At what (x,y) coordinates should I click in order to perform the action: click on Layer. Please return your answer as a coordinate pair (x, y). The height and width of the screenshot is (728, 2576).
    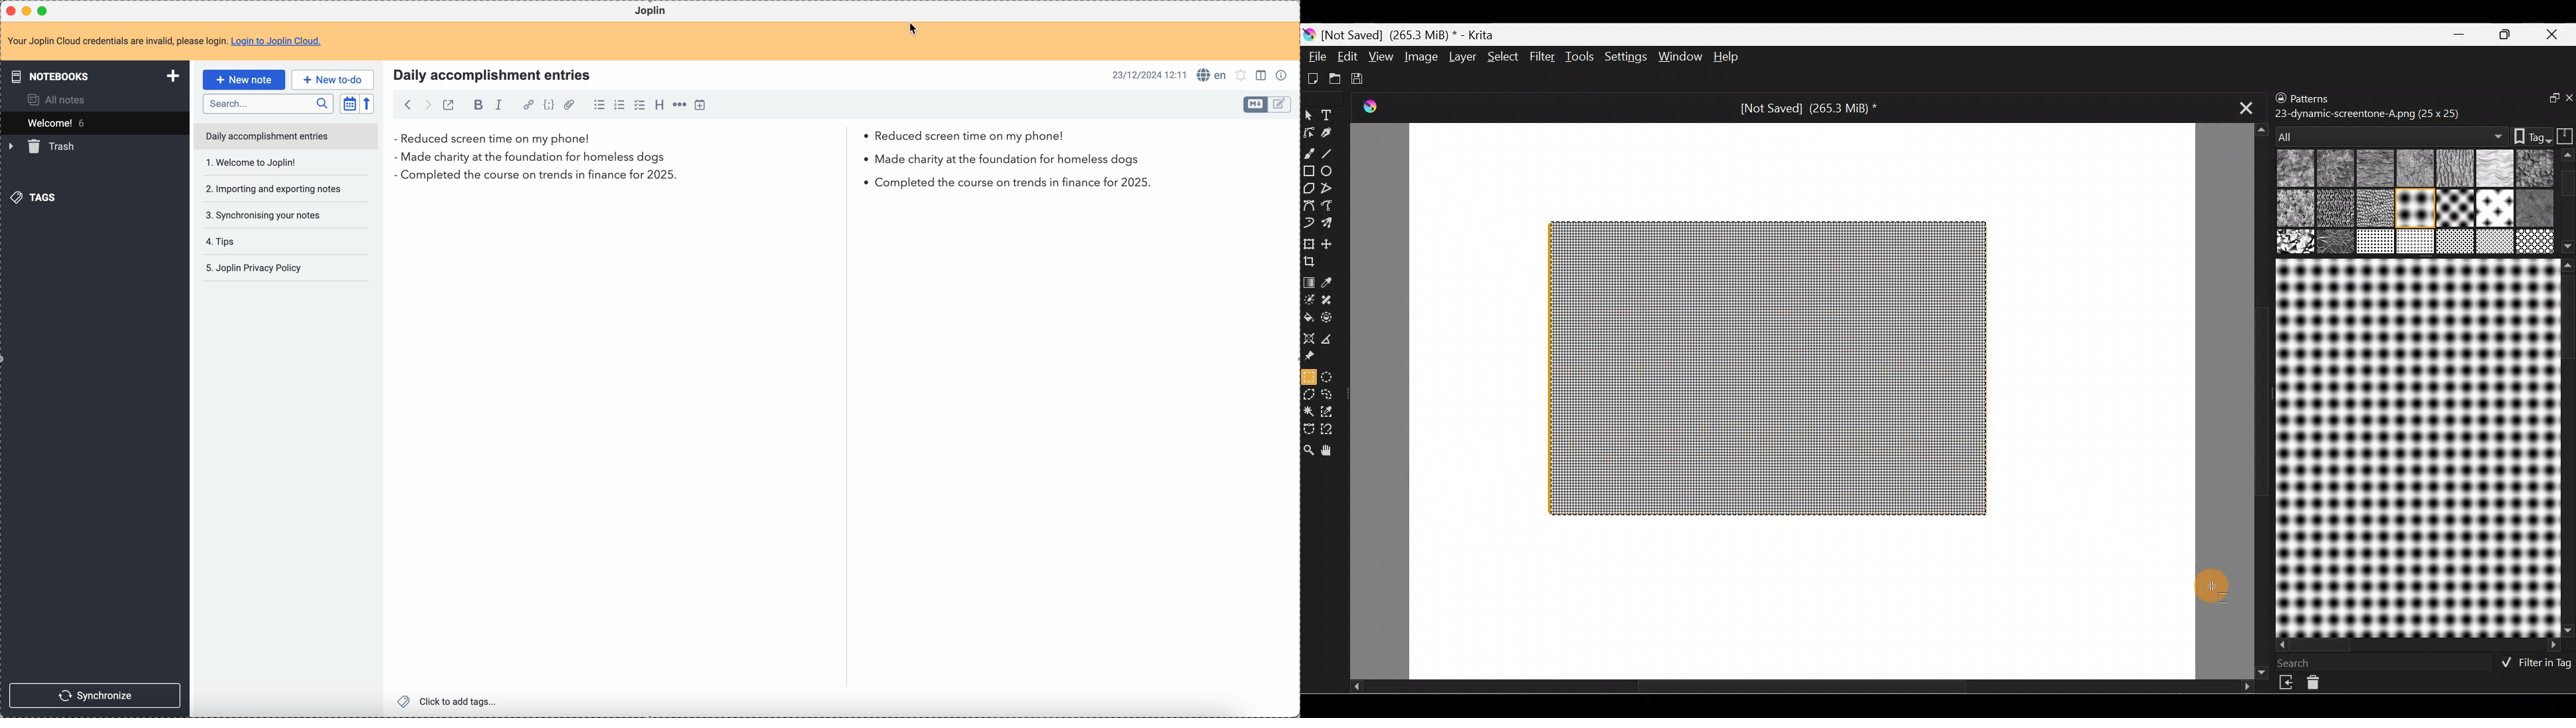
    Looking at the image, I should click on (1462, 57).